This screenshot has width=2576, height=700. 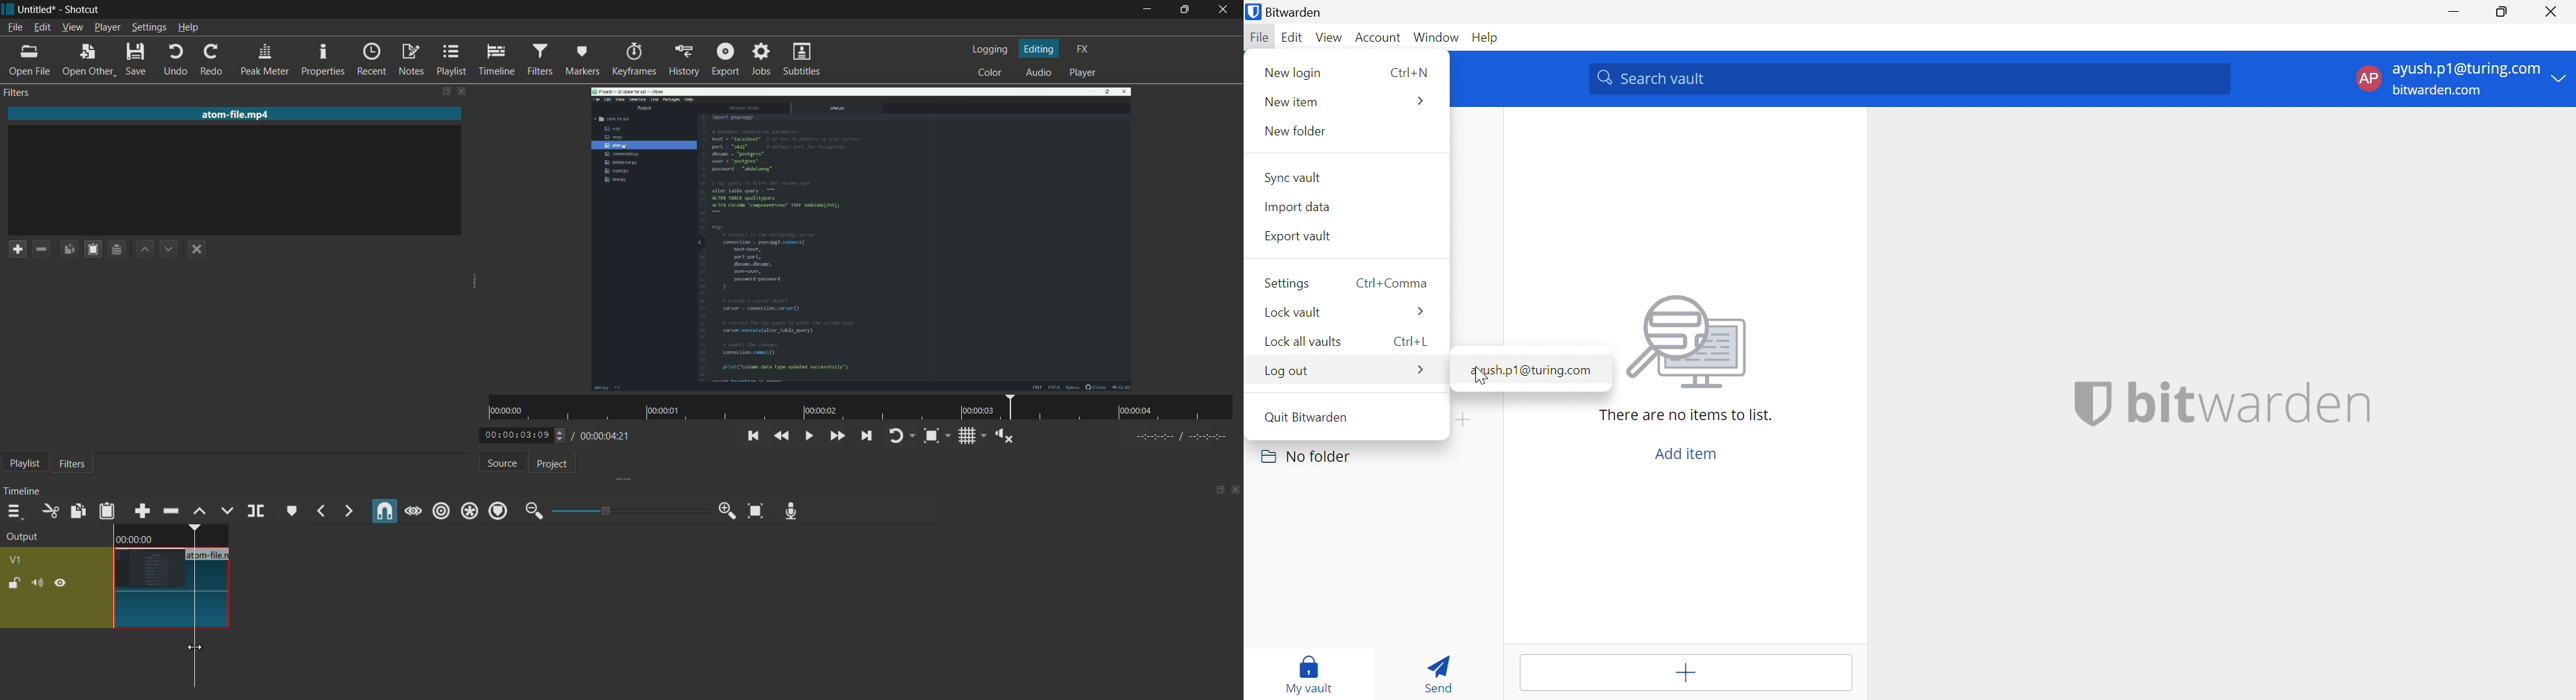 What do you see at coordinates (26, 464) in the screenshot?
I see `playlist` at bounding box center [26, 464].